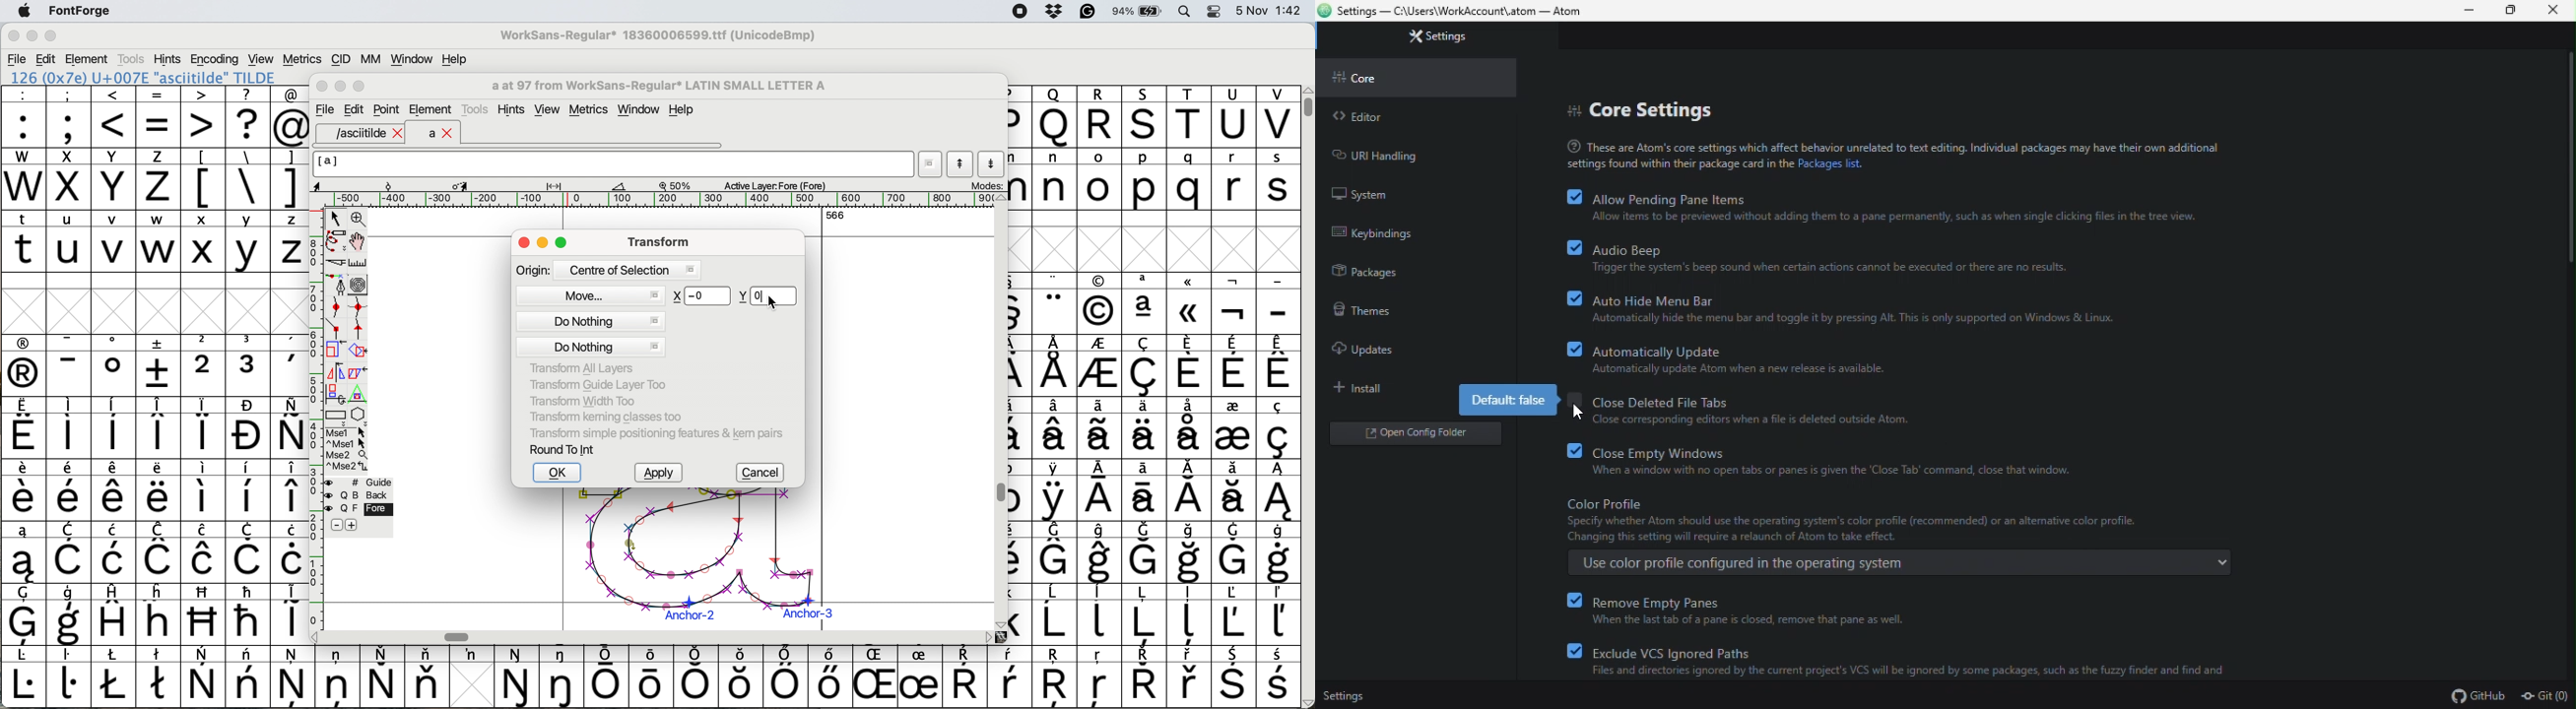 Image resolution: width=2576 pixels, height=728 pixels. I want to click on symbol, so click(1145, 490).